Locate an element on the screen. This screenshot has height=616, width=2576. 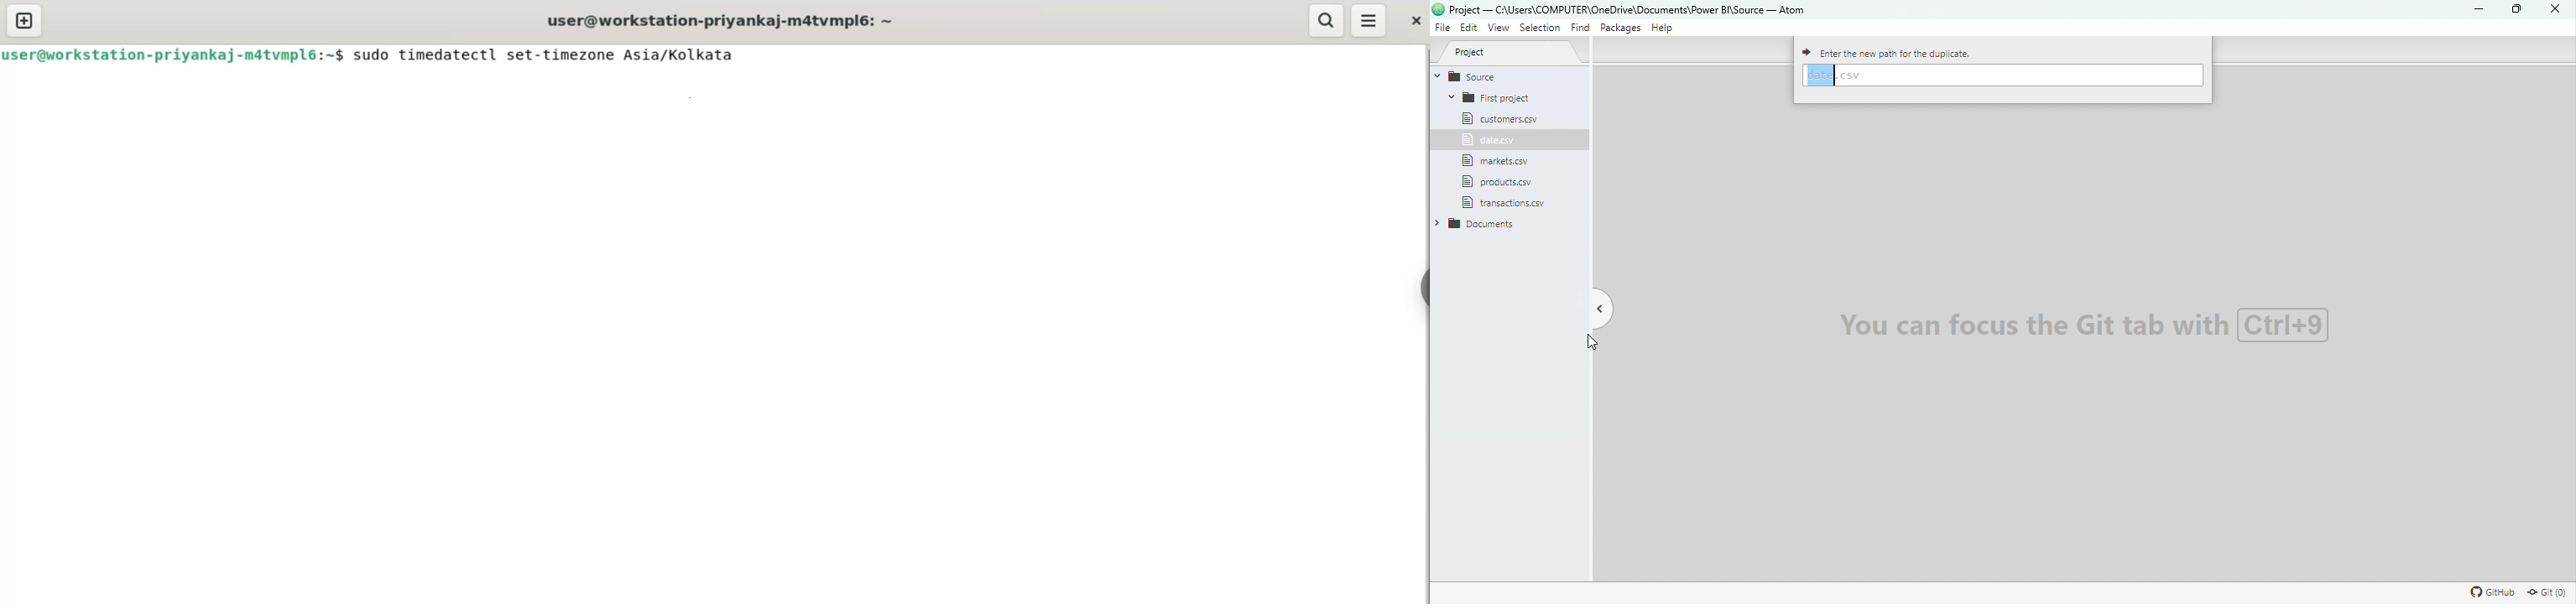
Help is located at coordinates (1665, 30).